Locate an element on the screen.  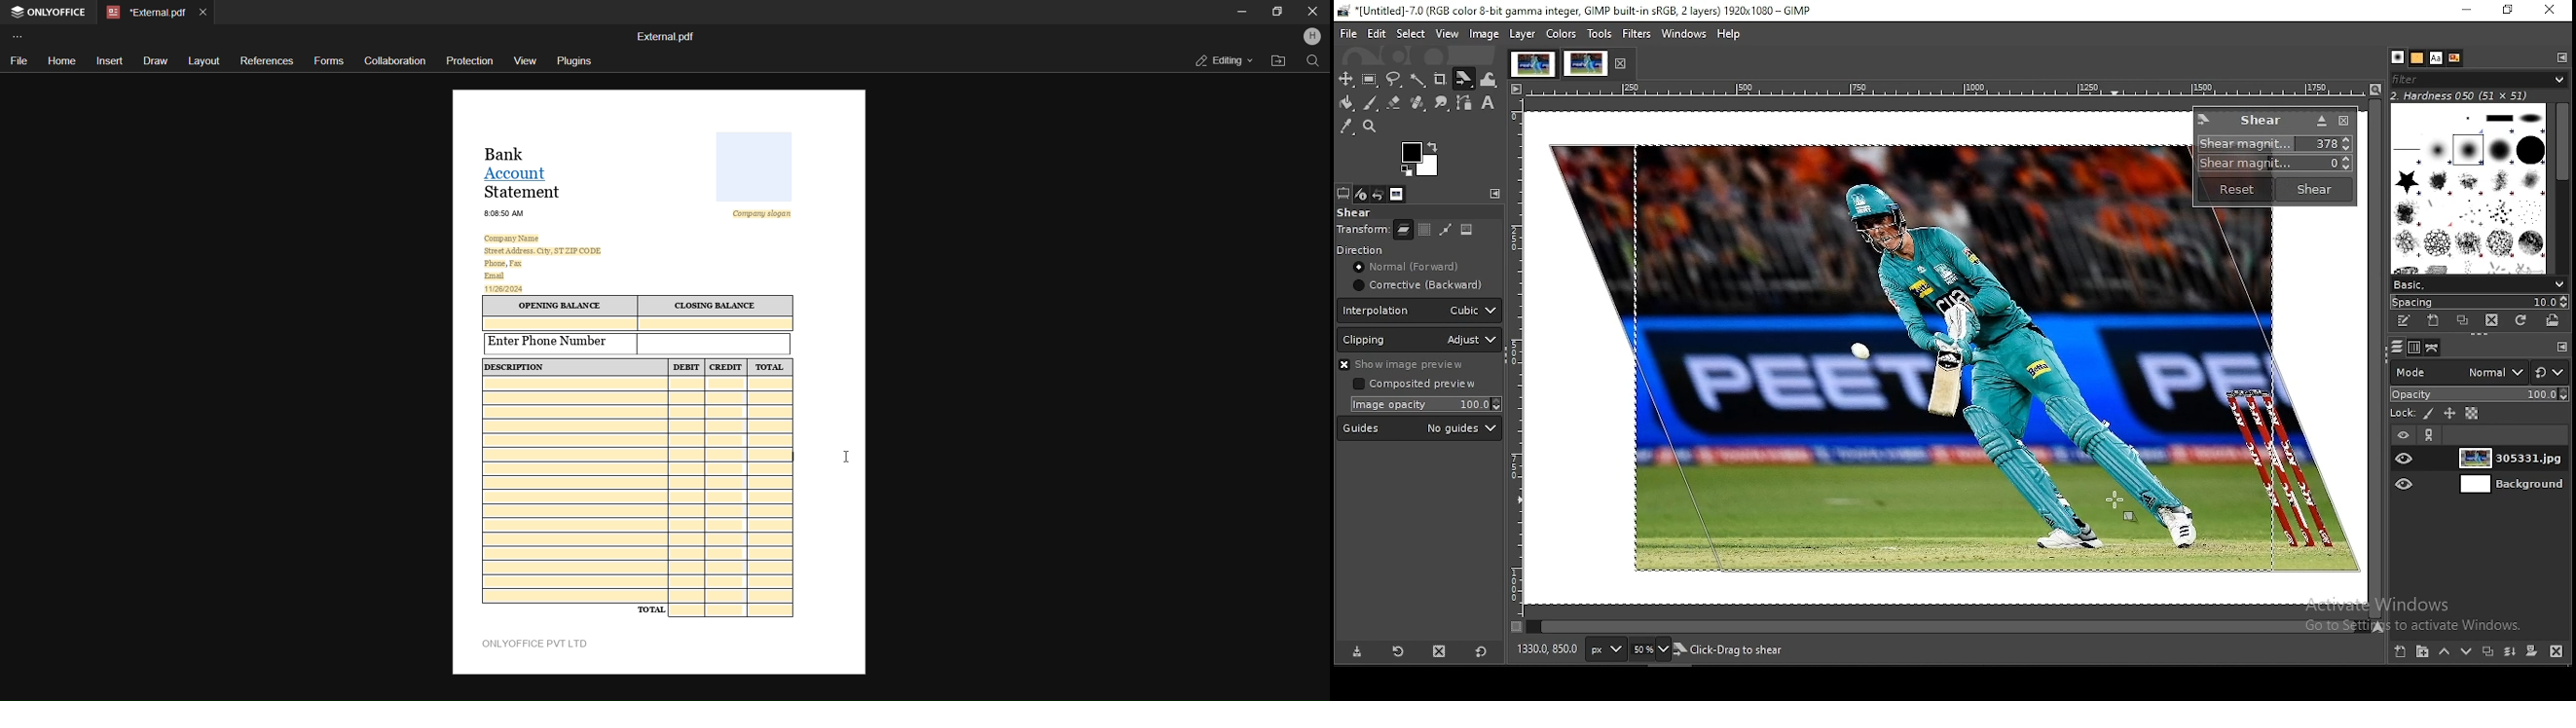
Debit is located at coordinates (687, 368).